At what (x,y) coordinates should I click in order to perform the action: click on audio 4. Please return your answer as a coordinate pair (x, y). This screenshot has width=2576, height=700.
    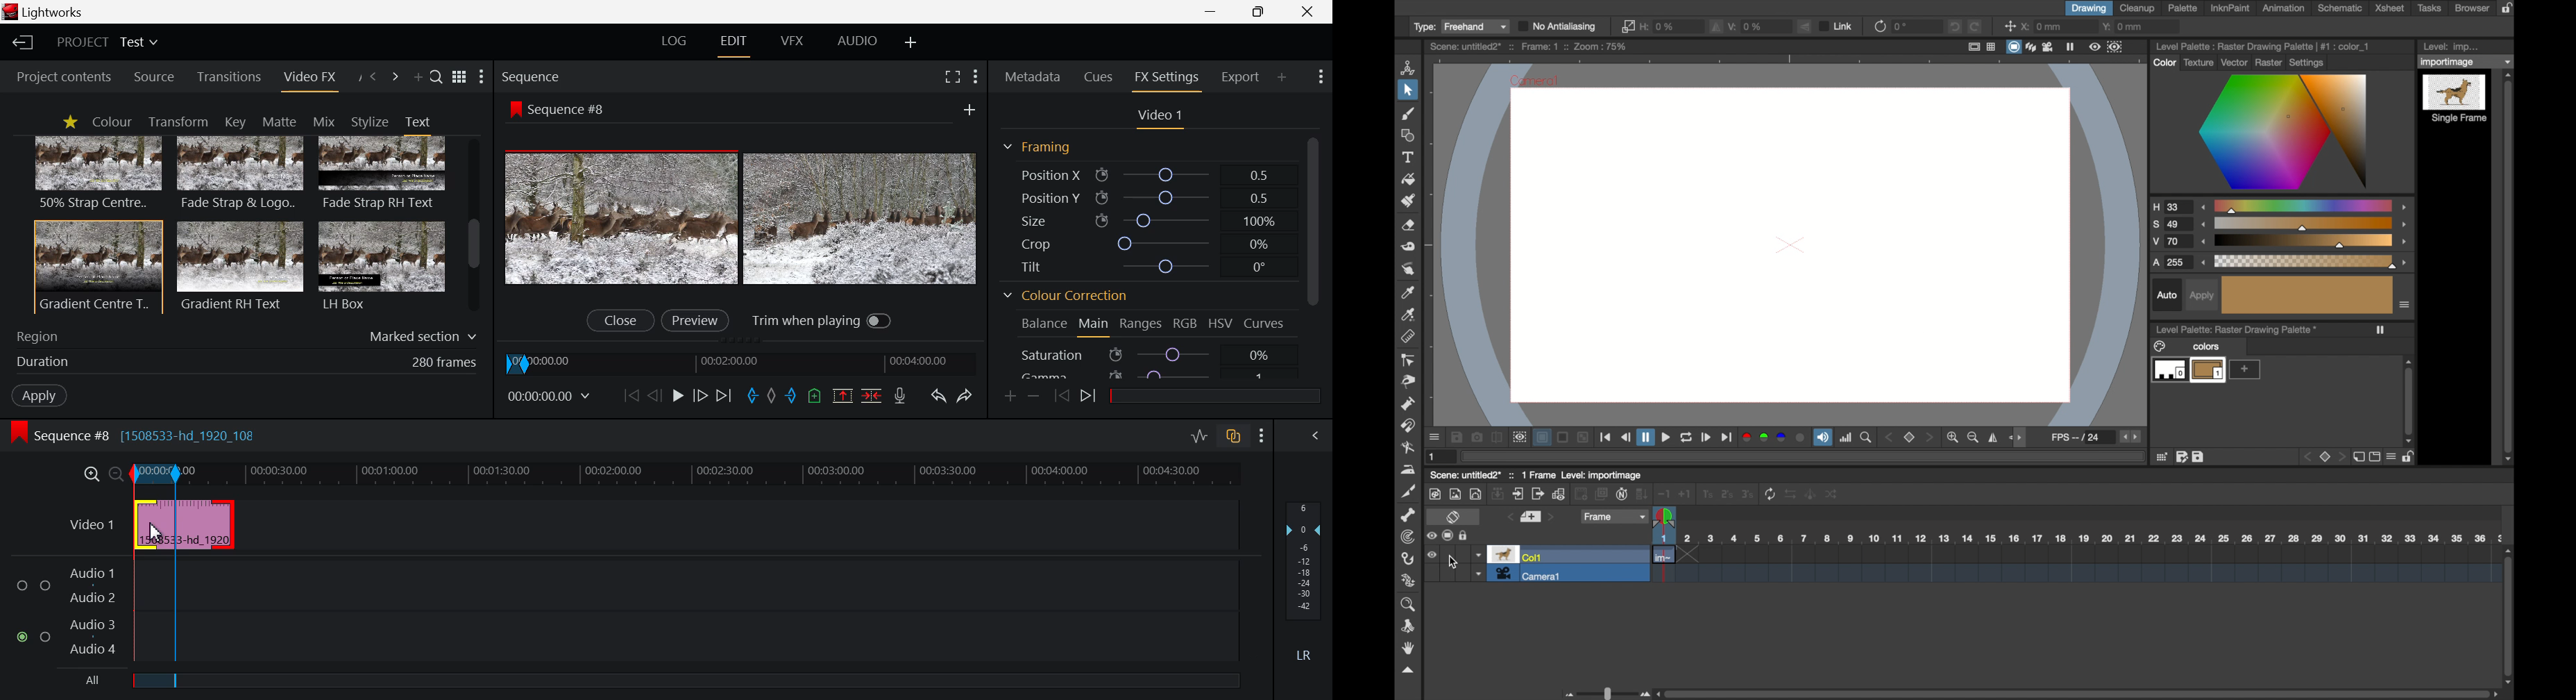
    Looking at the image, I should click on (92, 651).